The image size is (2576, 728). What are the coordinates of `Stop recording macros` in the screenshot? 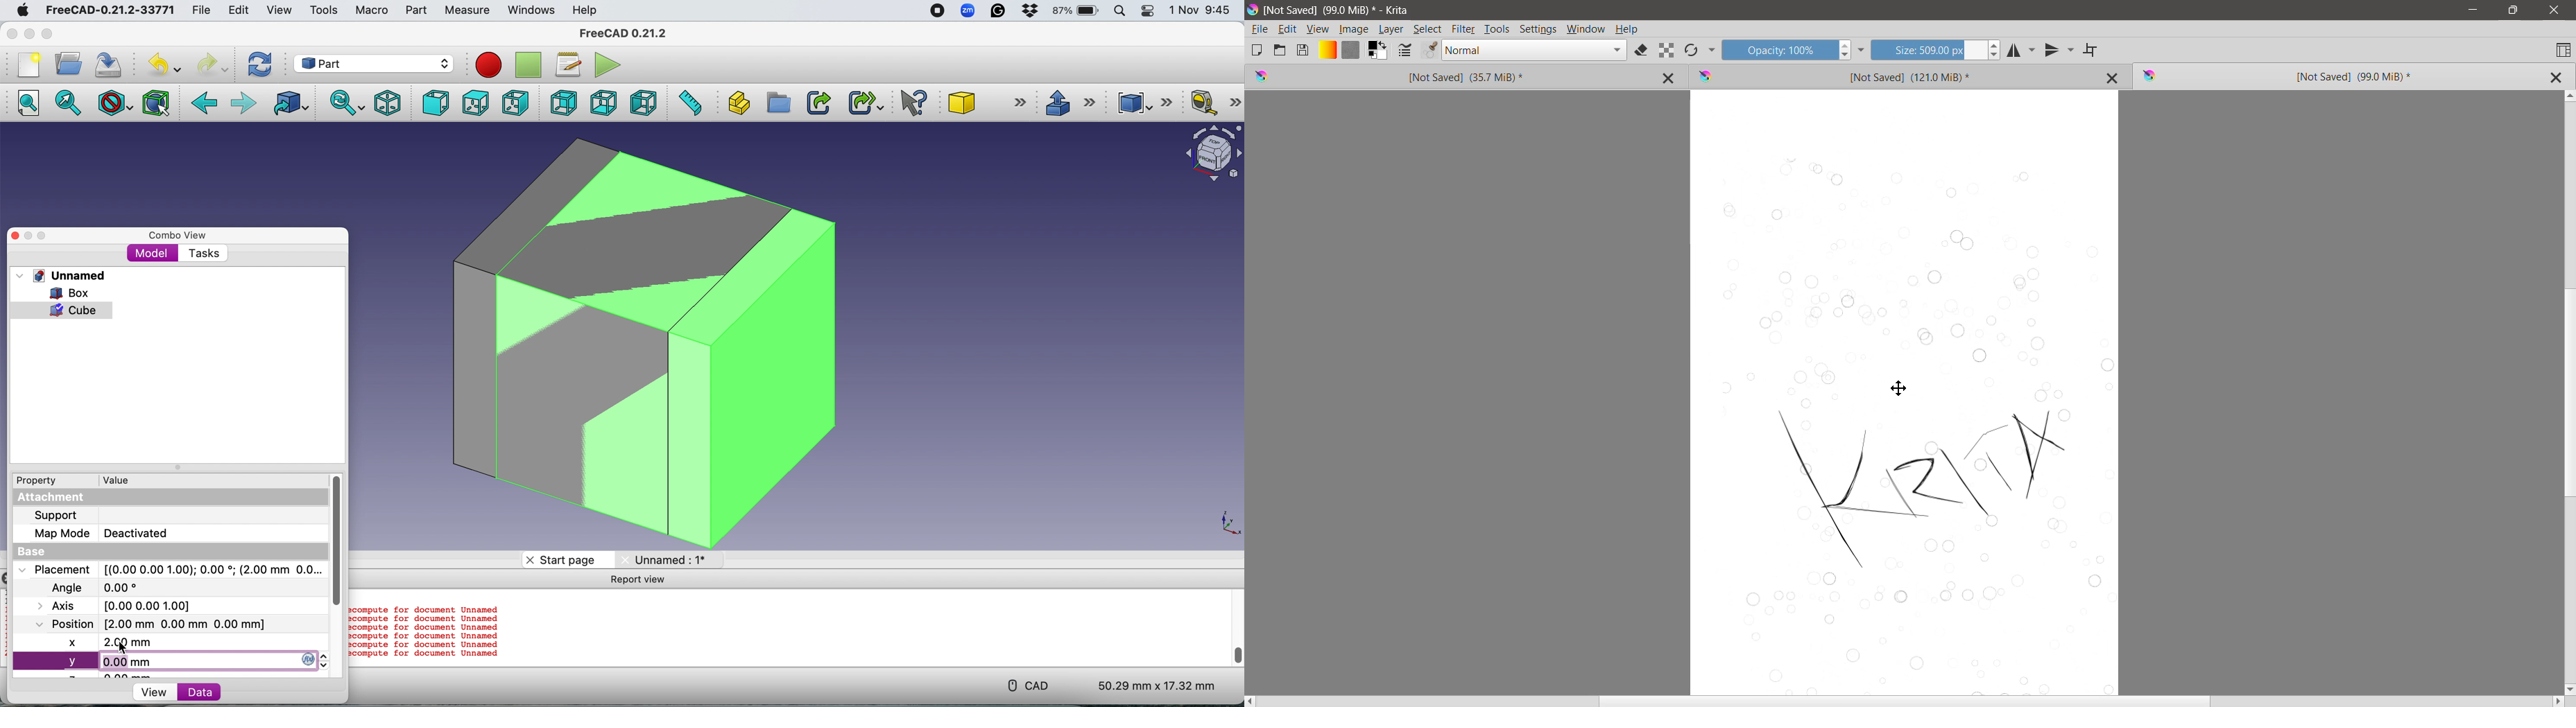 It's located at (530, 65).